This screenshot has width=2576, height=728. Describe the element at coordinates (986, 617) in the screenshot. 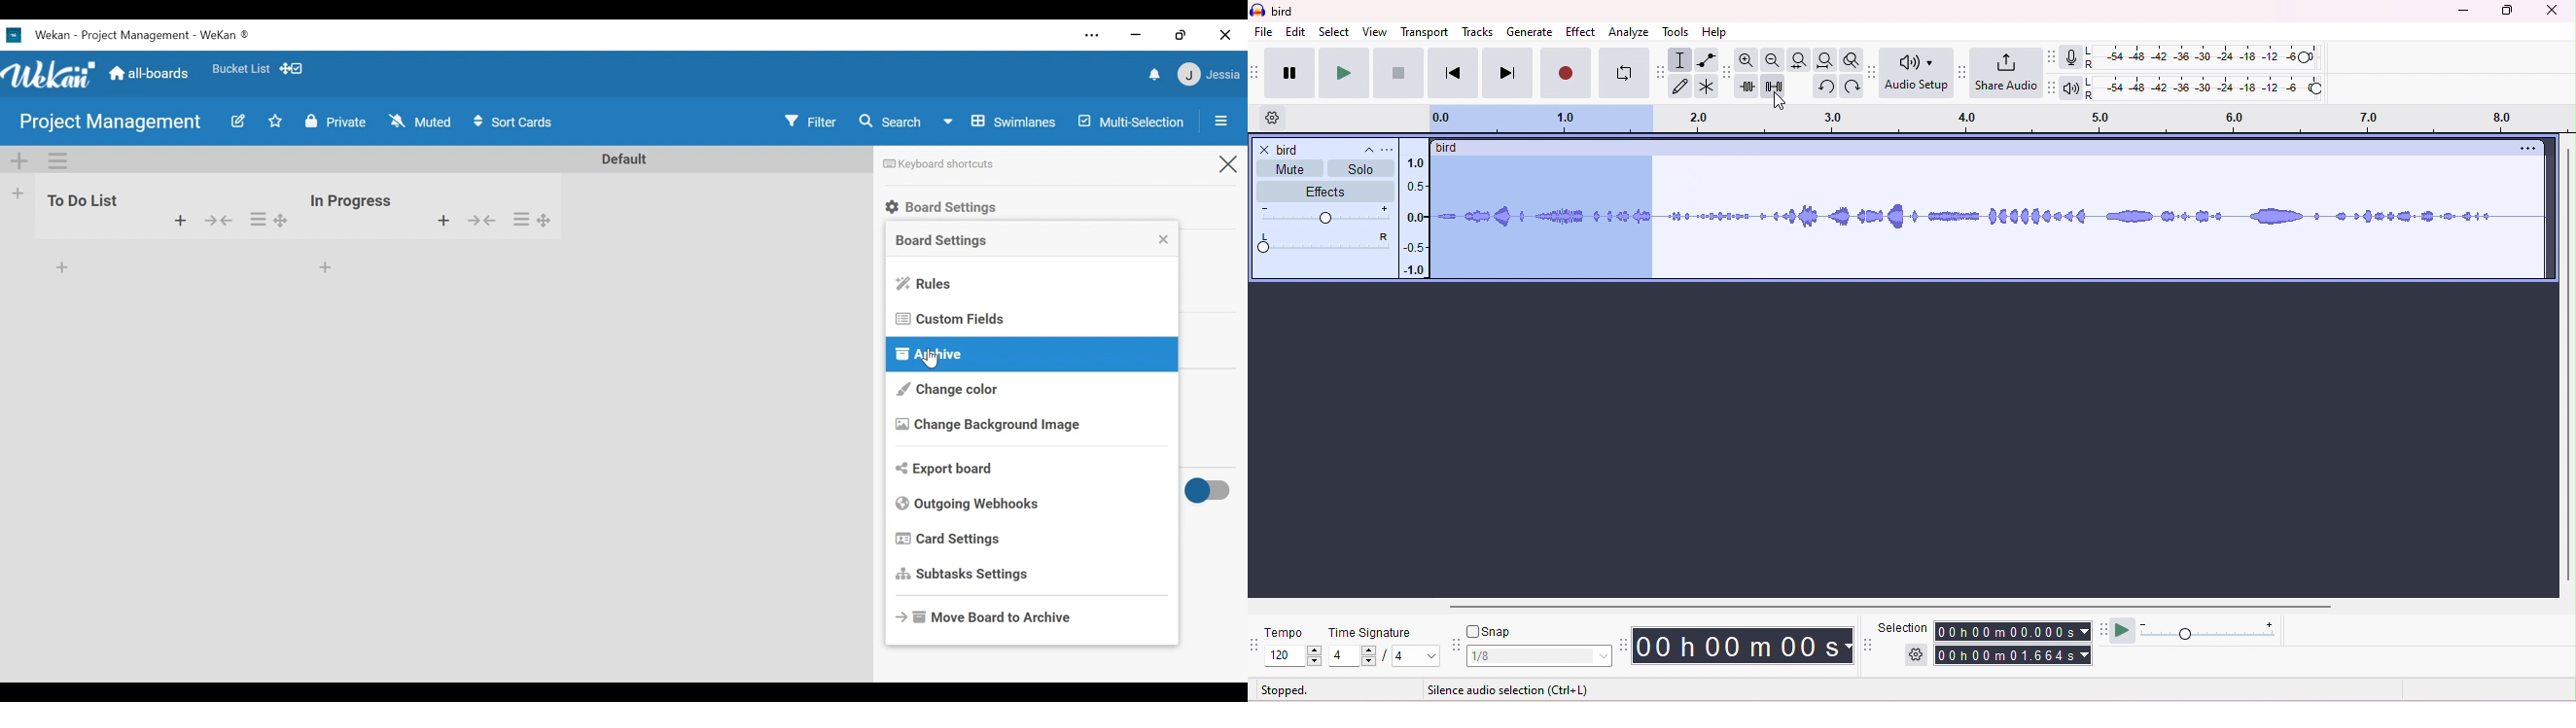

I see `Move Board to Archive` at that location.